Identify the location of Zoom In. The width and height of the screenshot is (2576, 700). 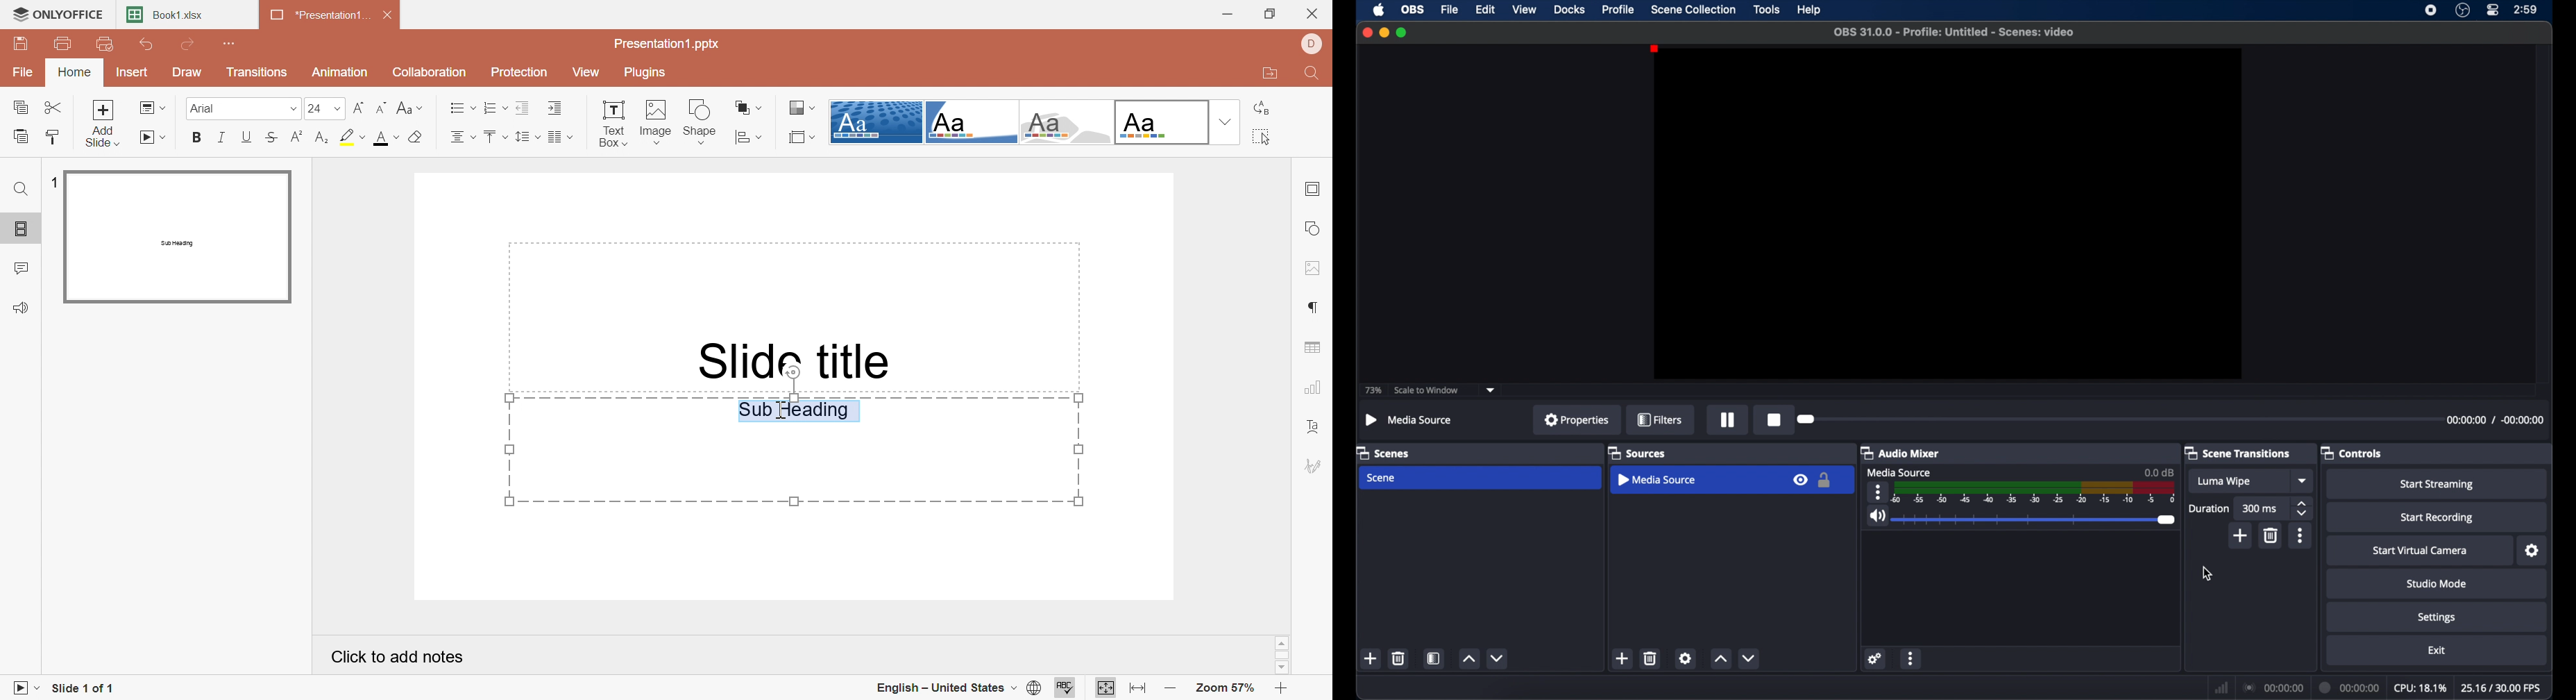
(1279, 688).